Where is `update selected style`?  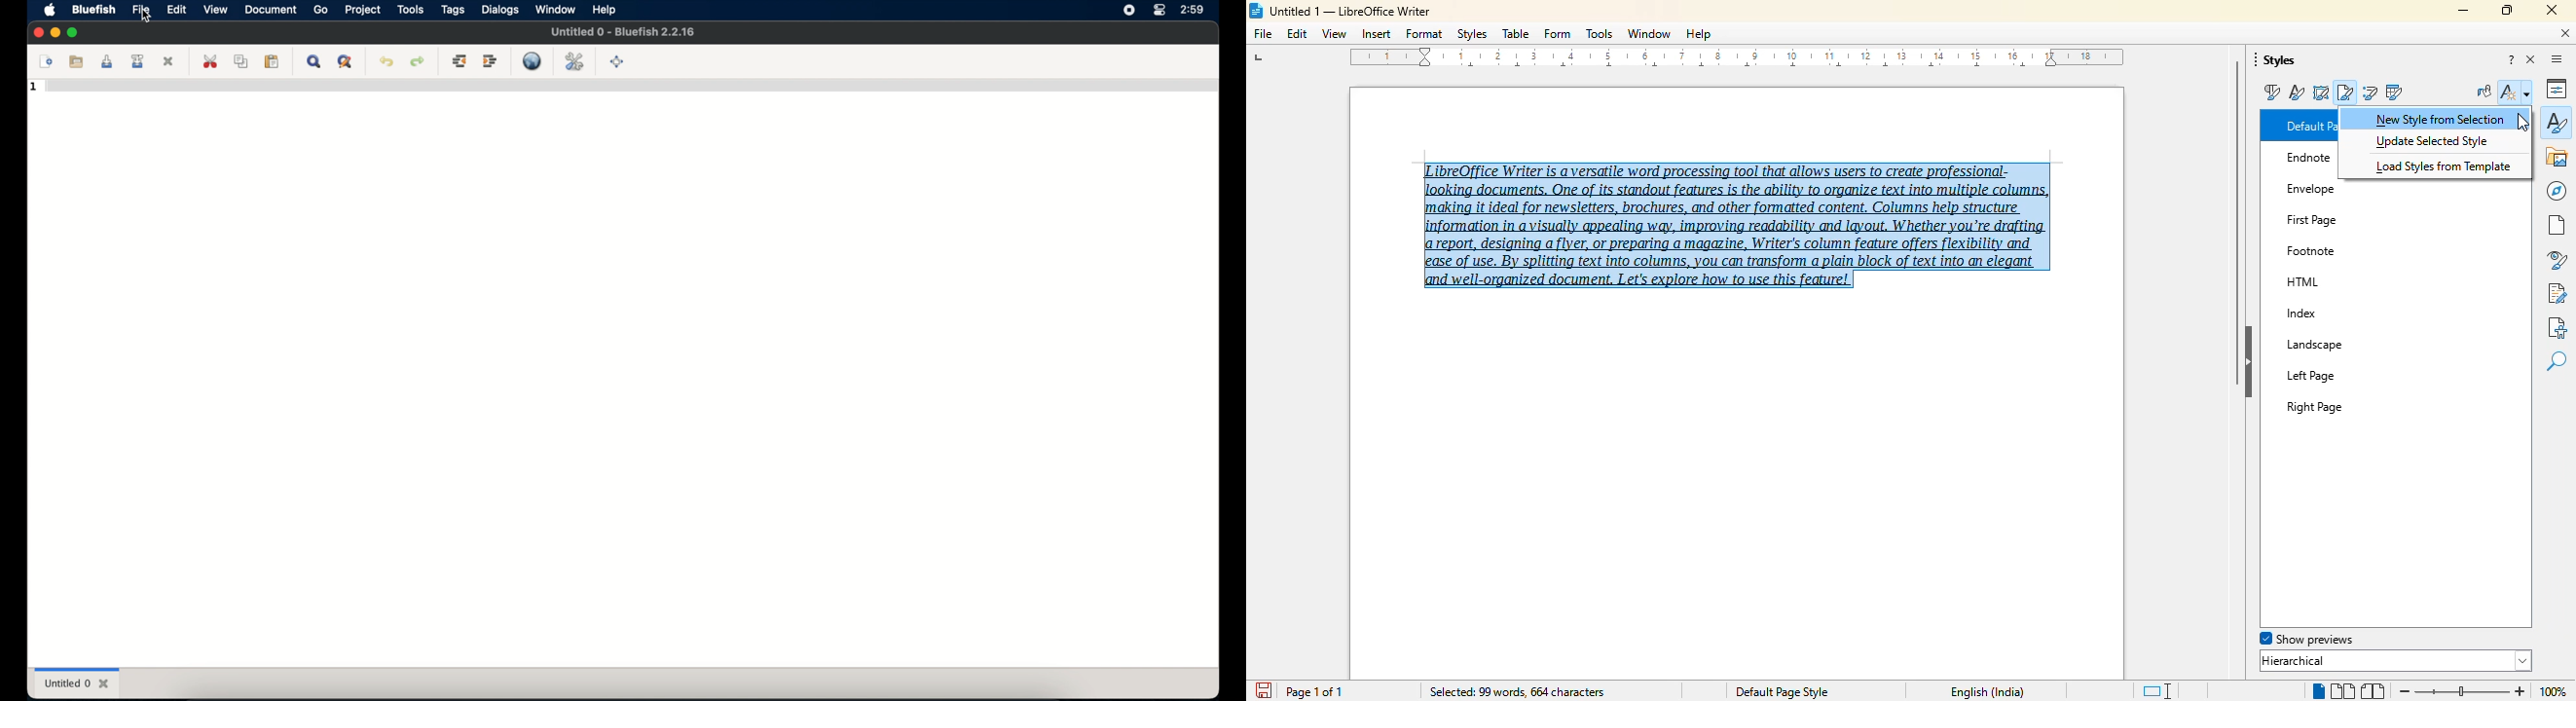 update selected style is located at coordinates (2432, 141).